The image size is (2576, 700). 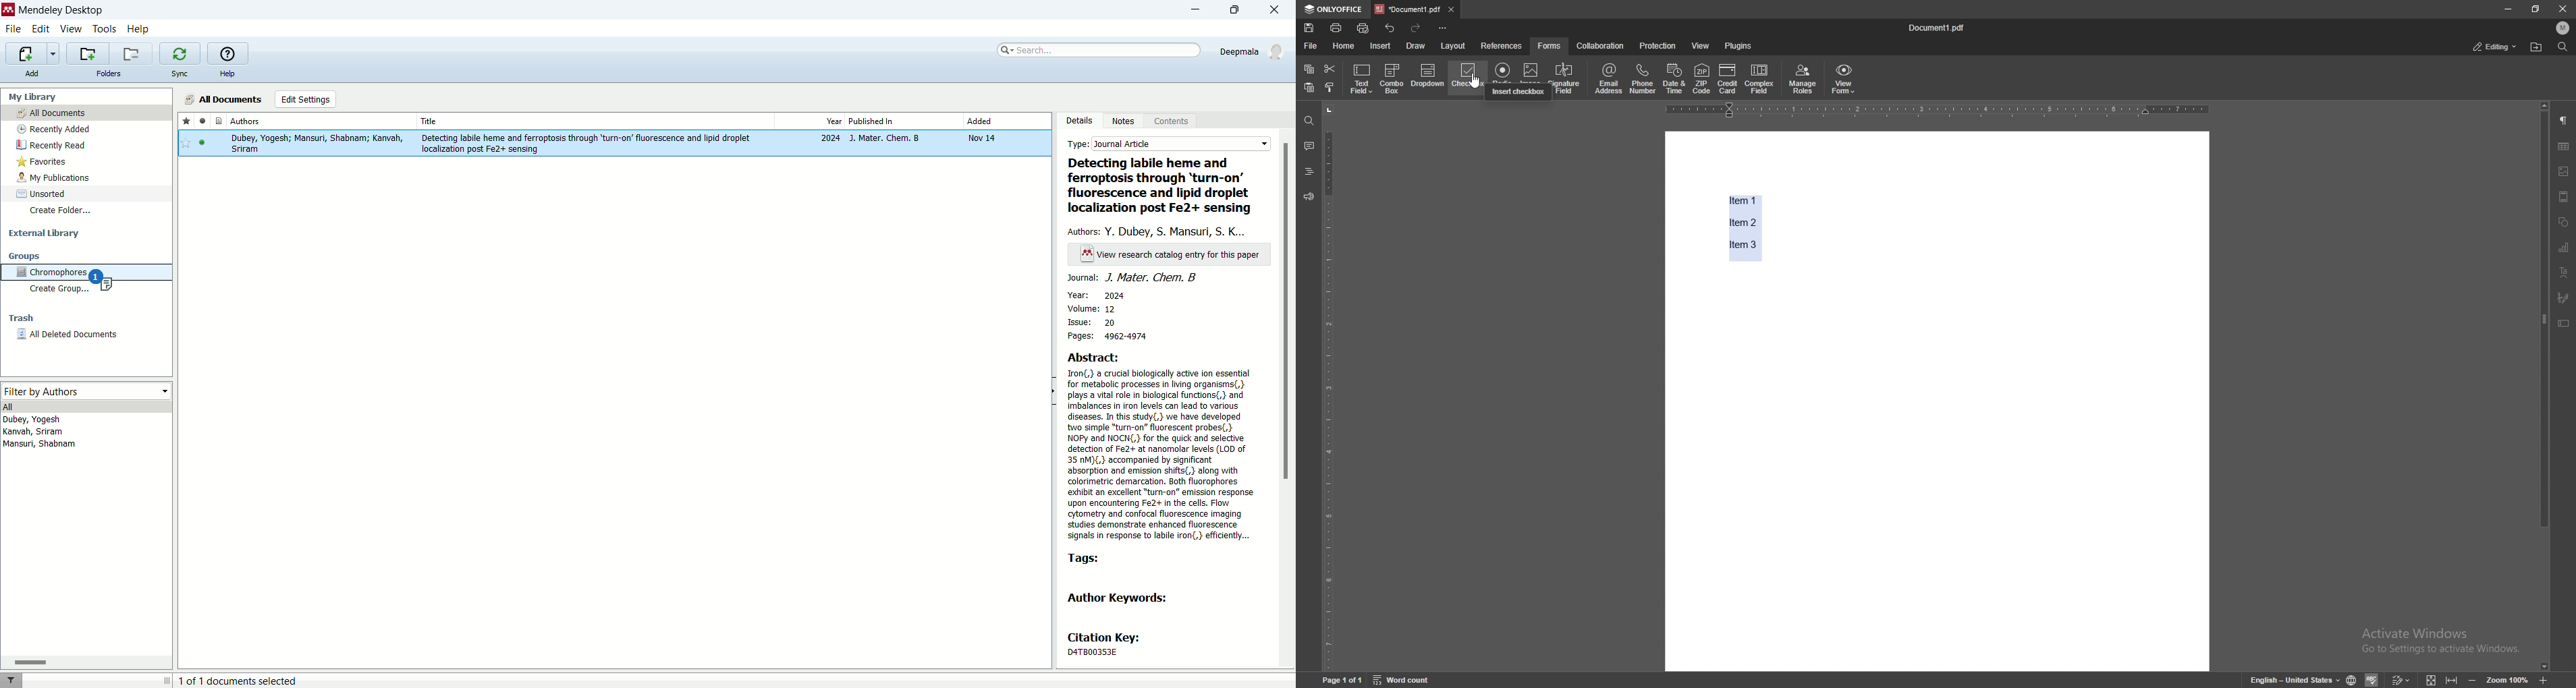 What do you see at coordinates (305, 99) in the screenshot?
I see `edit settings` at bounding box center [305, 99].